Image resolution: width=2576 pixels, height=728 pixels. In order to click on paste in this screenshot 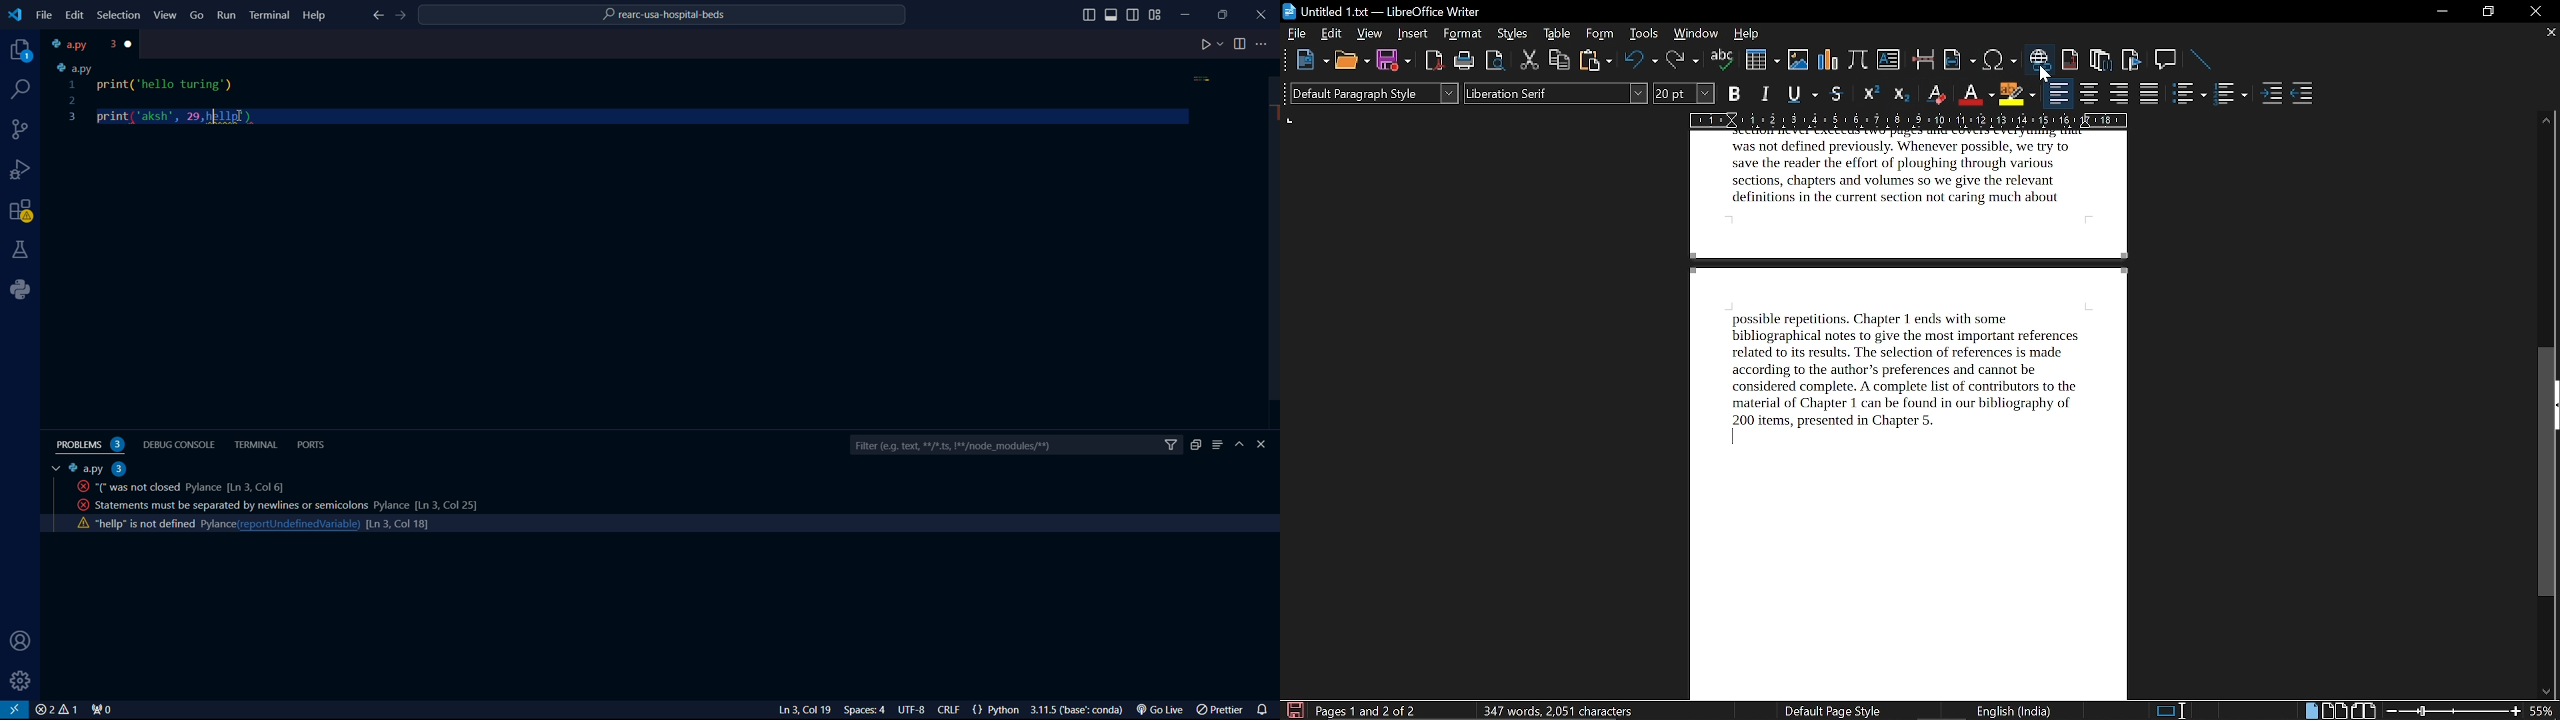, I will do `click(1595, 61)`.